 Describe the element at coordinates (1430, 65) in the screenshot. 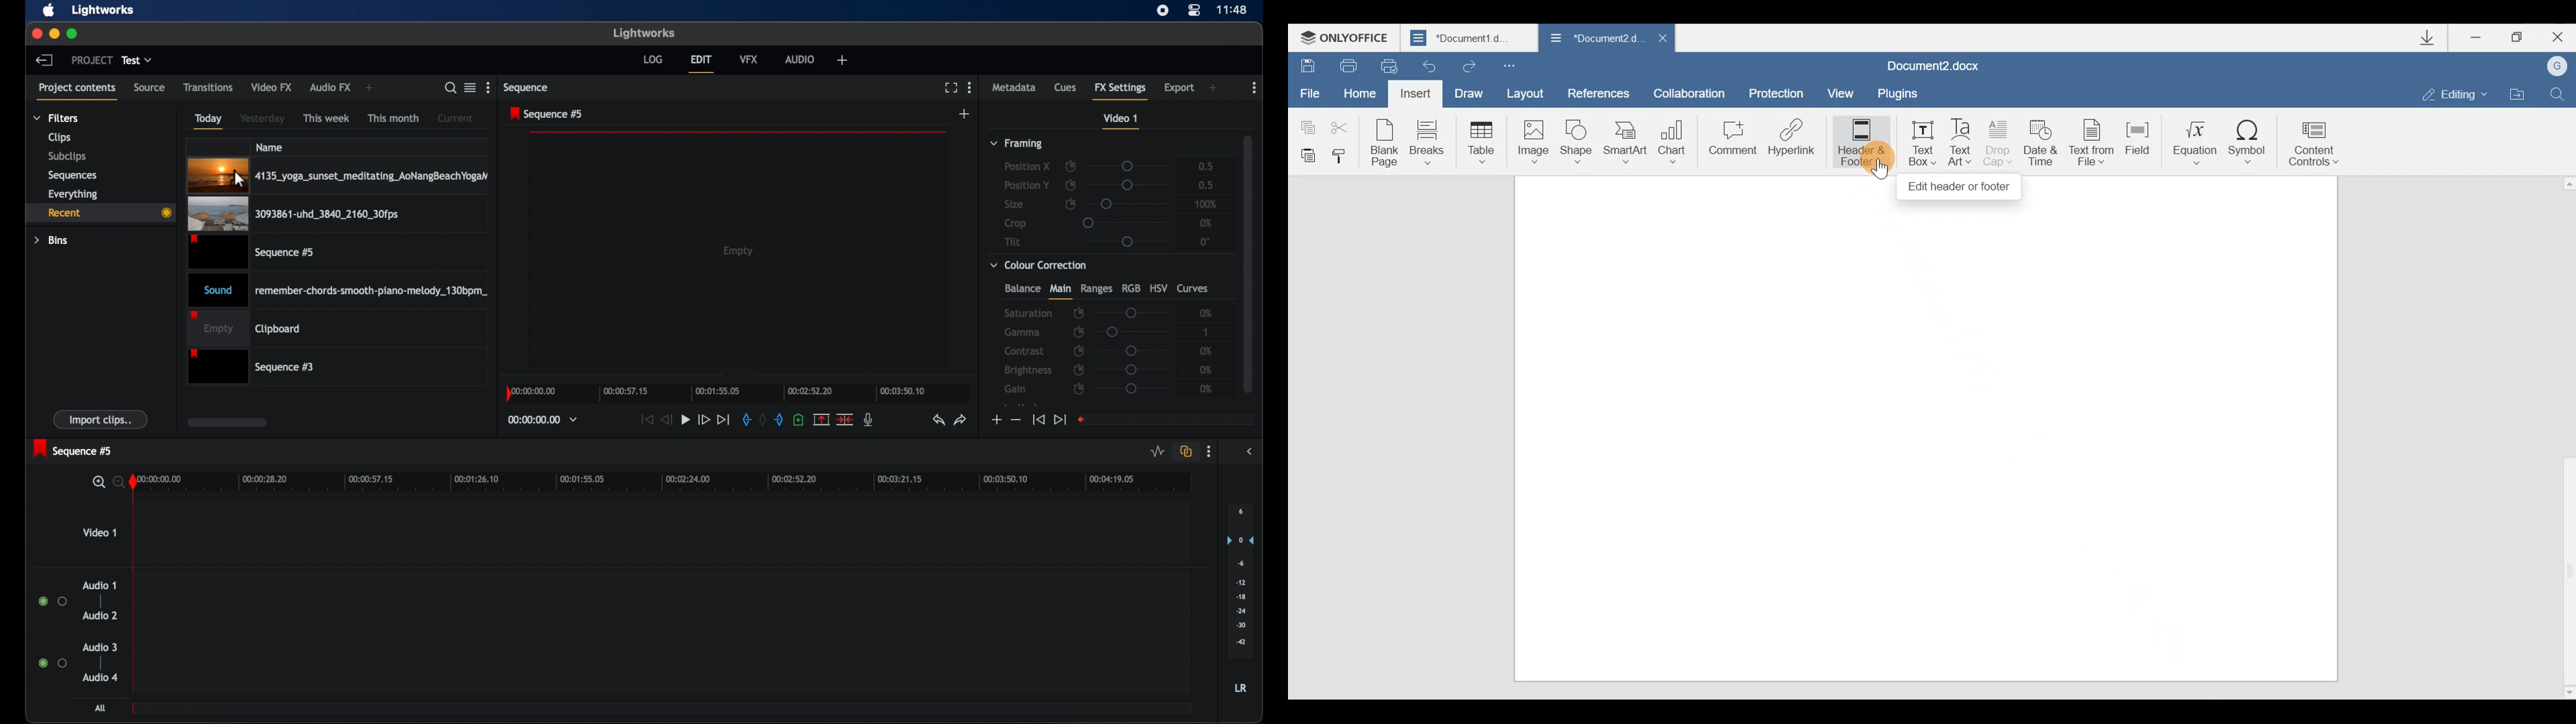

I see `Undo` at that location.